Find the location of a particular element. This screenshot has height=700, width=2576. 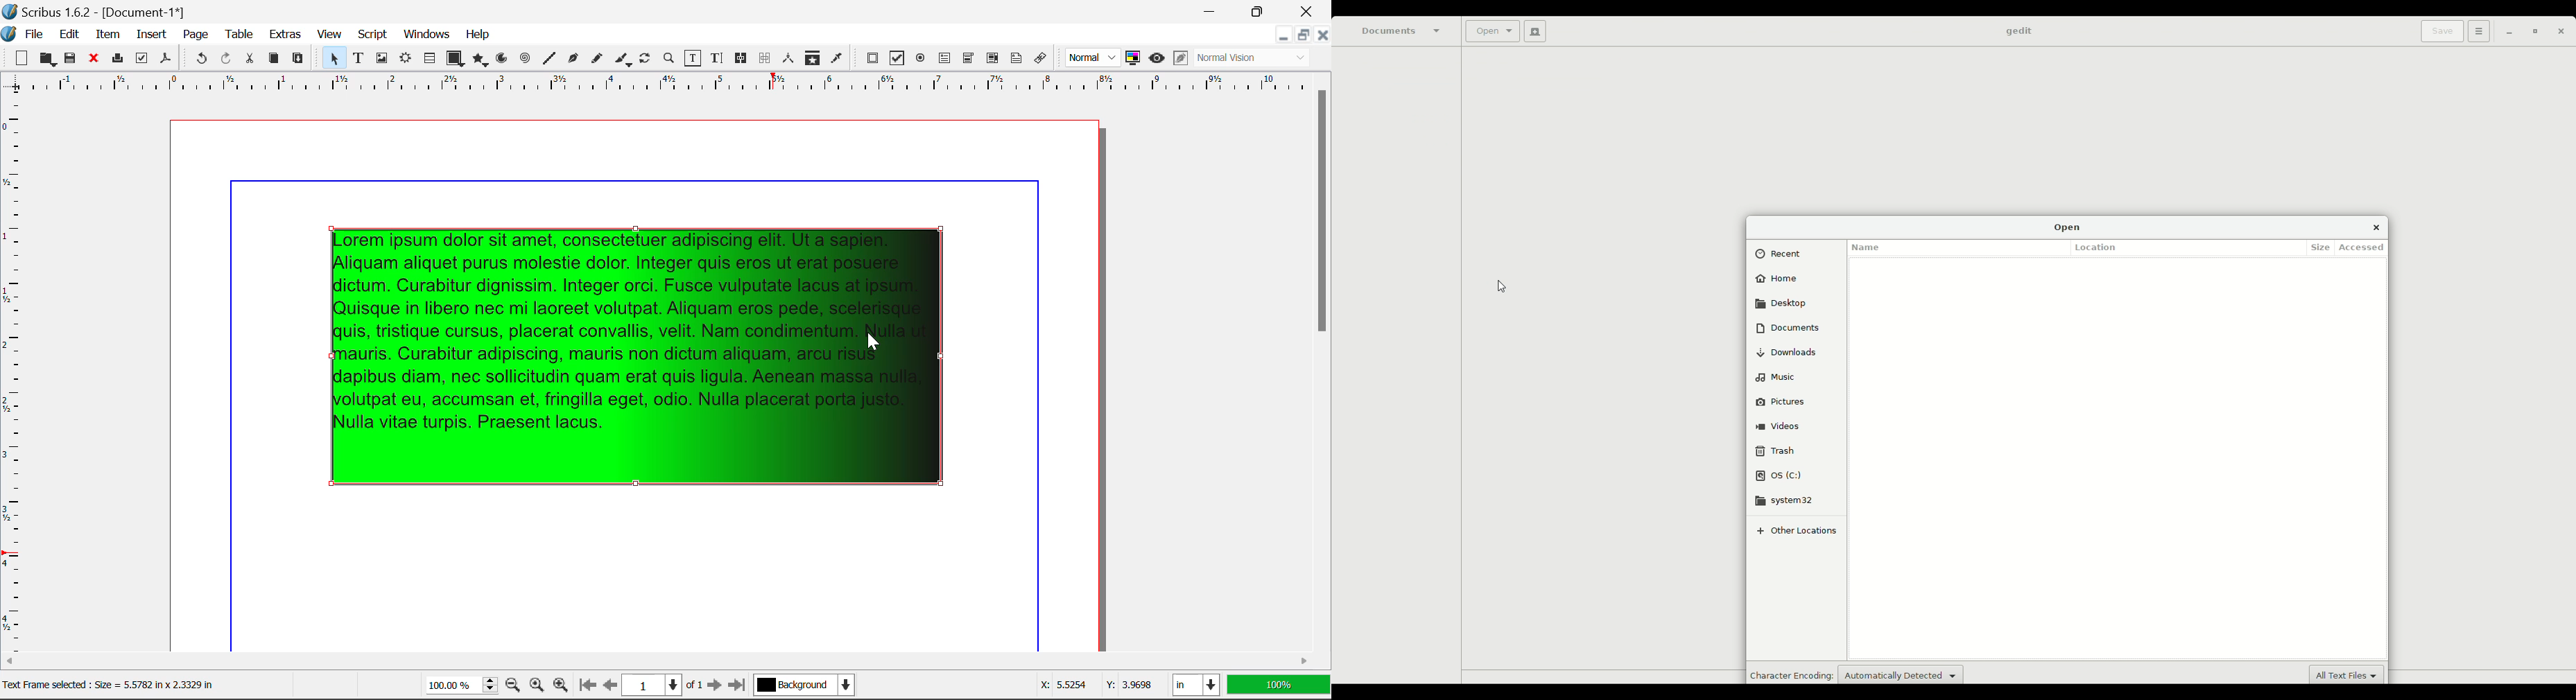

Polygons is located at coordinates (480, 61).